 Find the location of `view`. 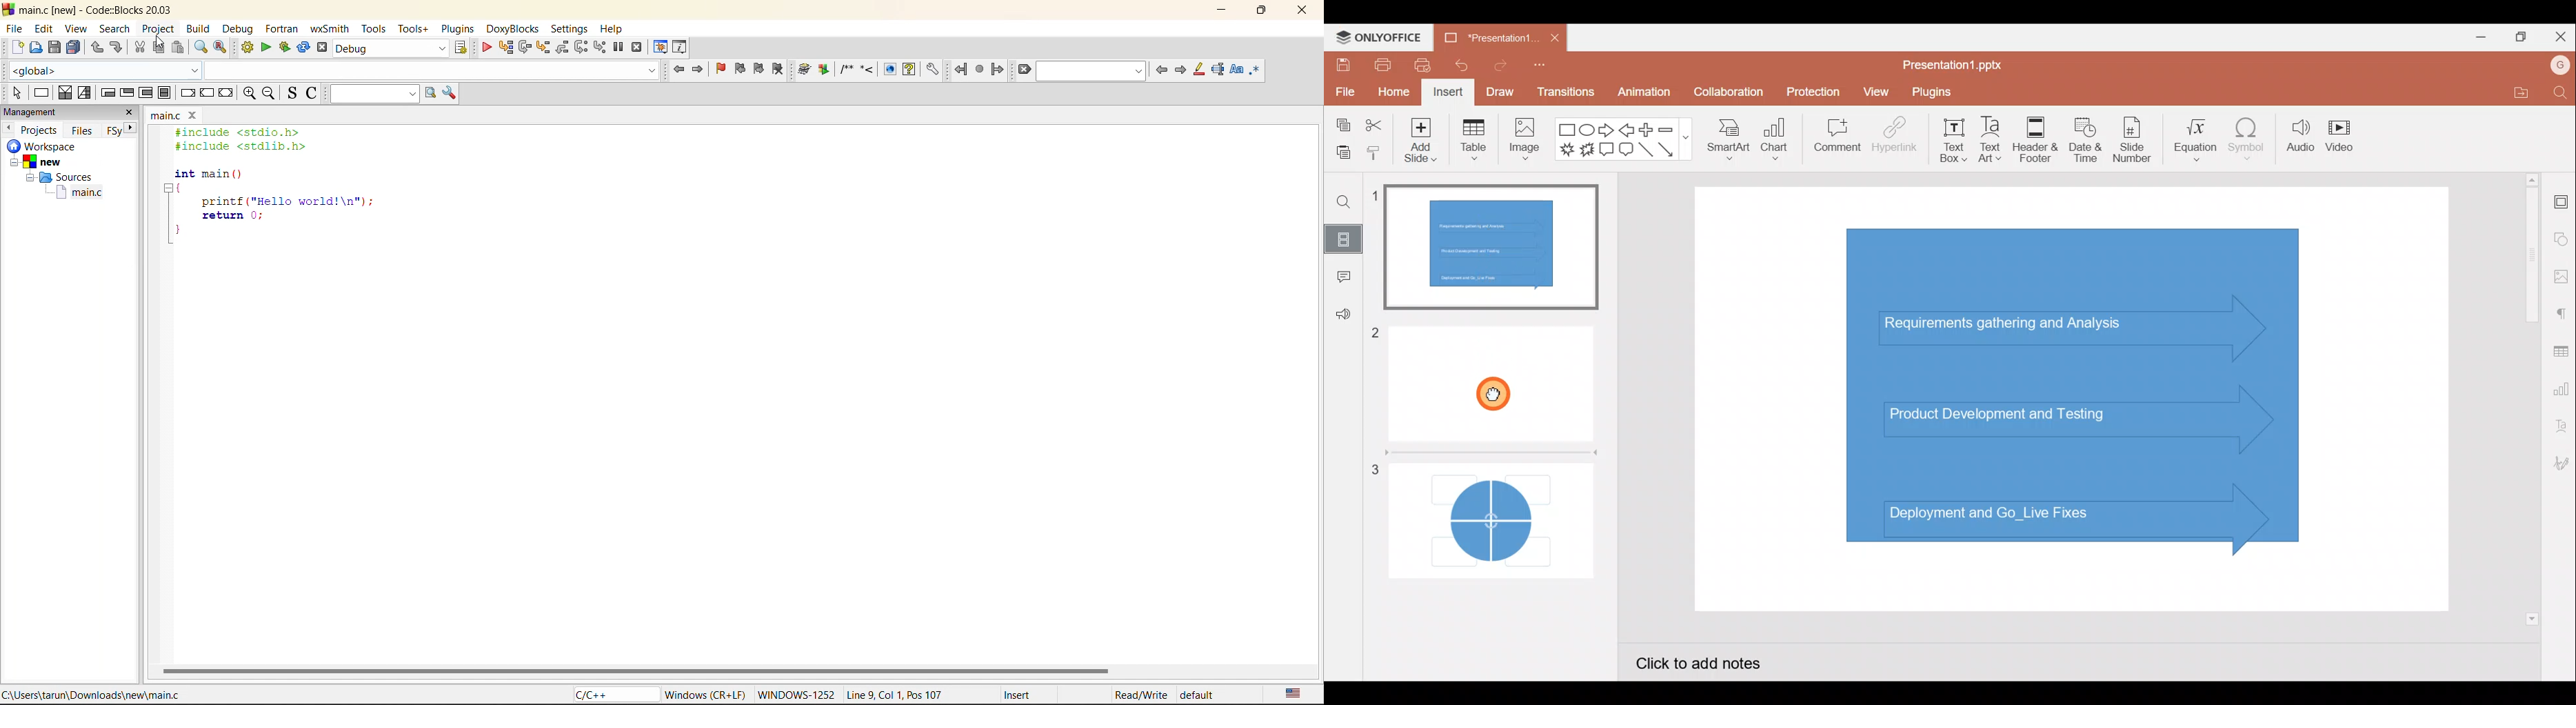

view is located at coordinates (74, 29).